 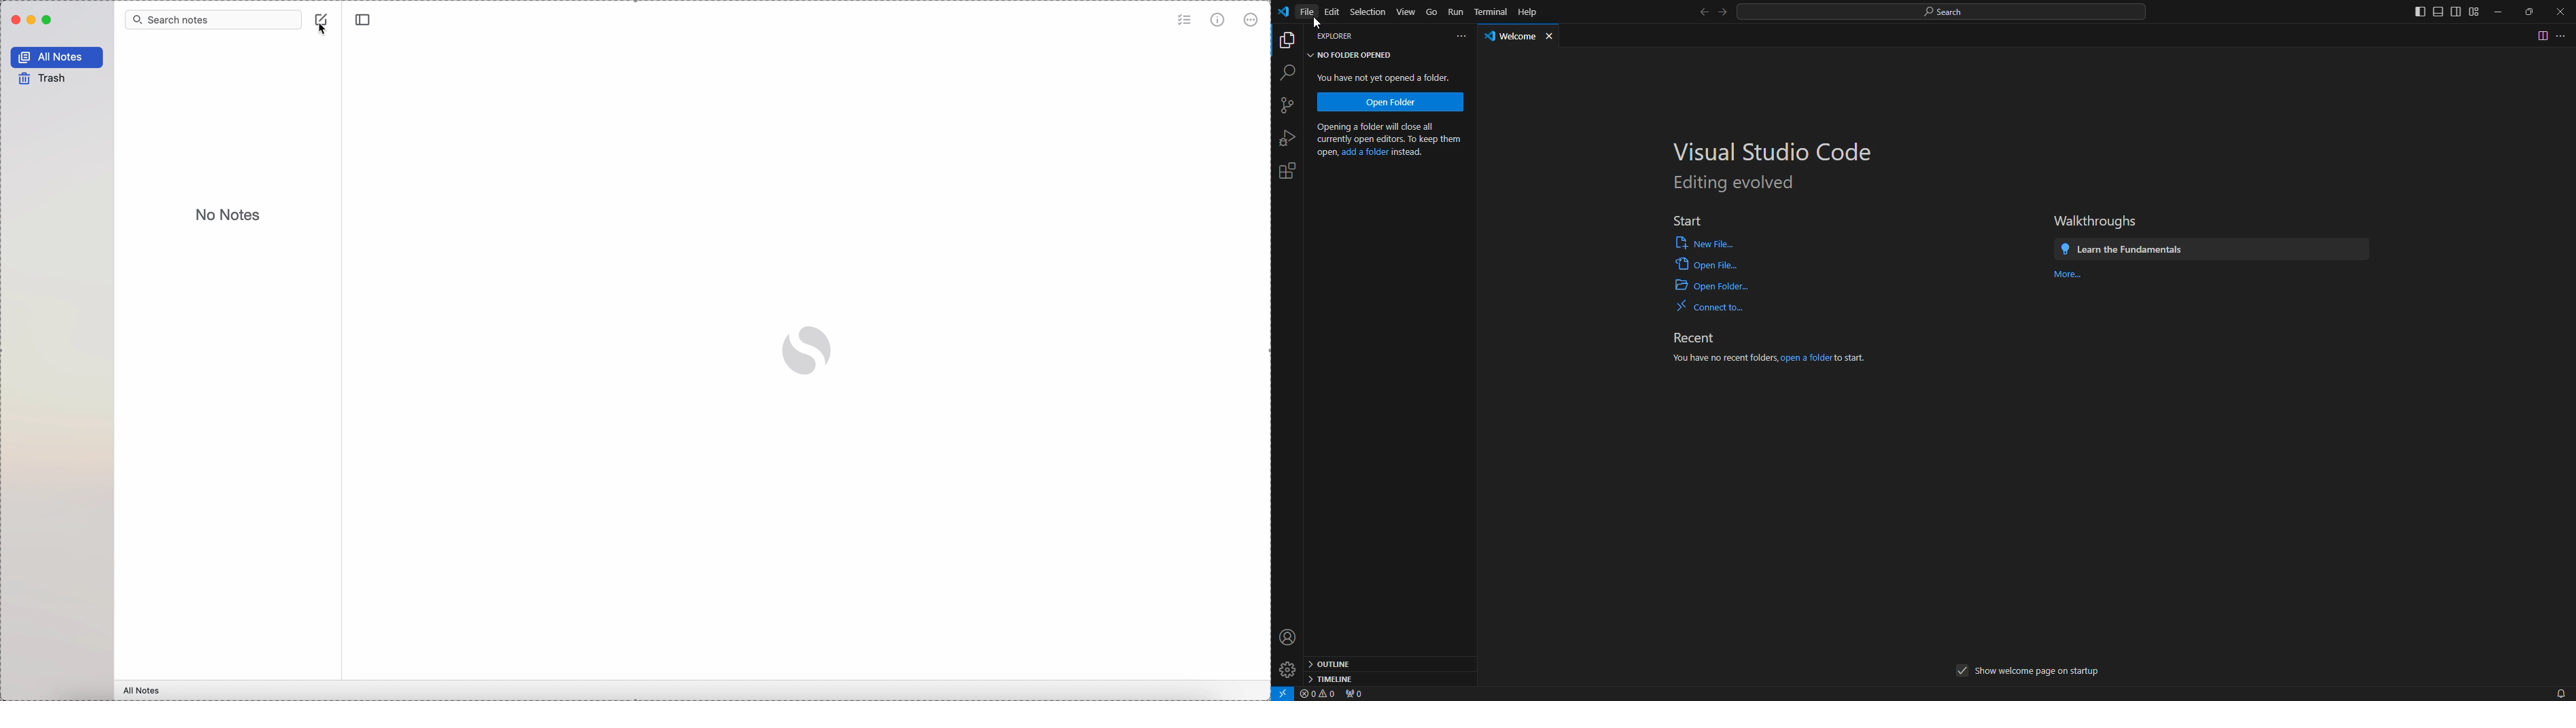 I want to click on no problems, so click(x=1319, y=694).